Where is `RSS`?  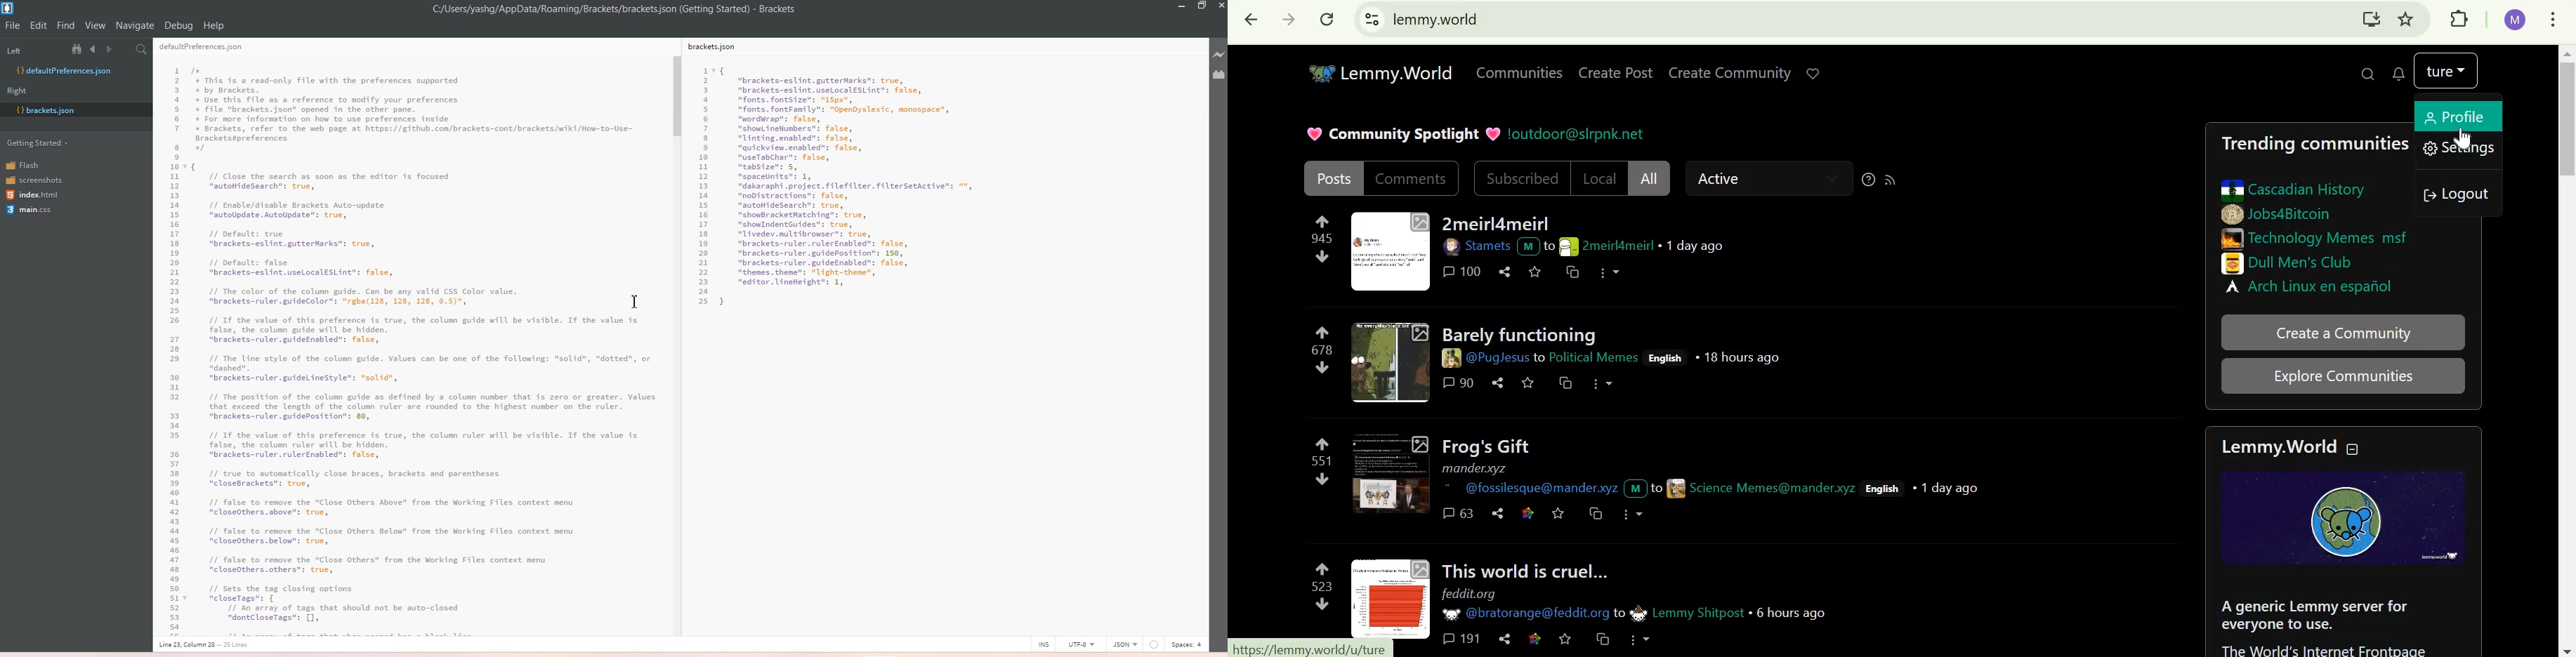 RSS is located at coordinates (1894, 178).